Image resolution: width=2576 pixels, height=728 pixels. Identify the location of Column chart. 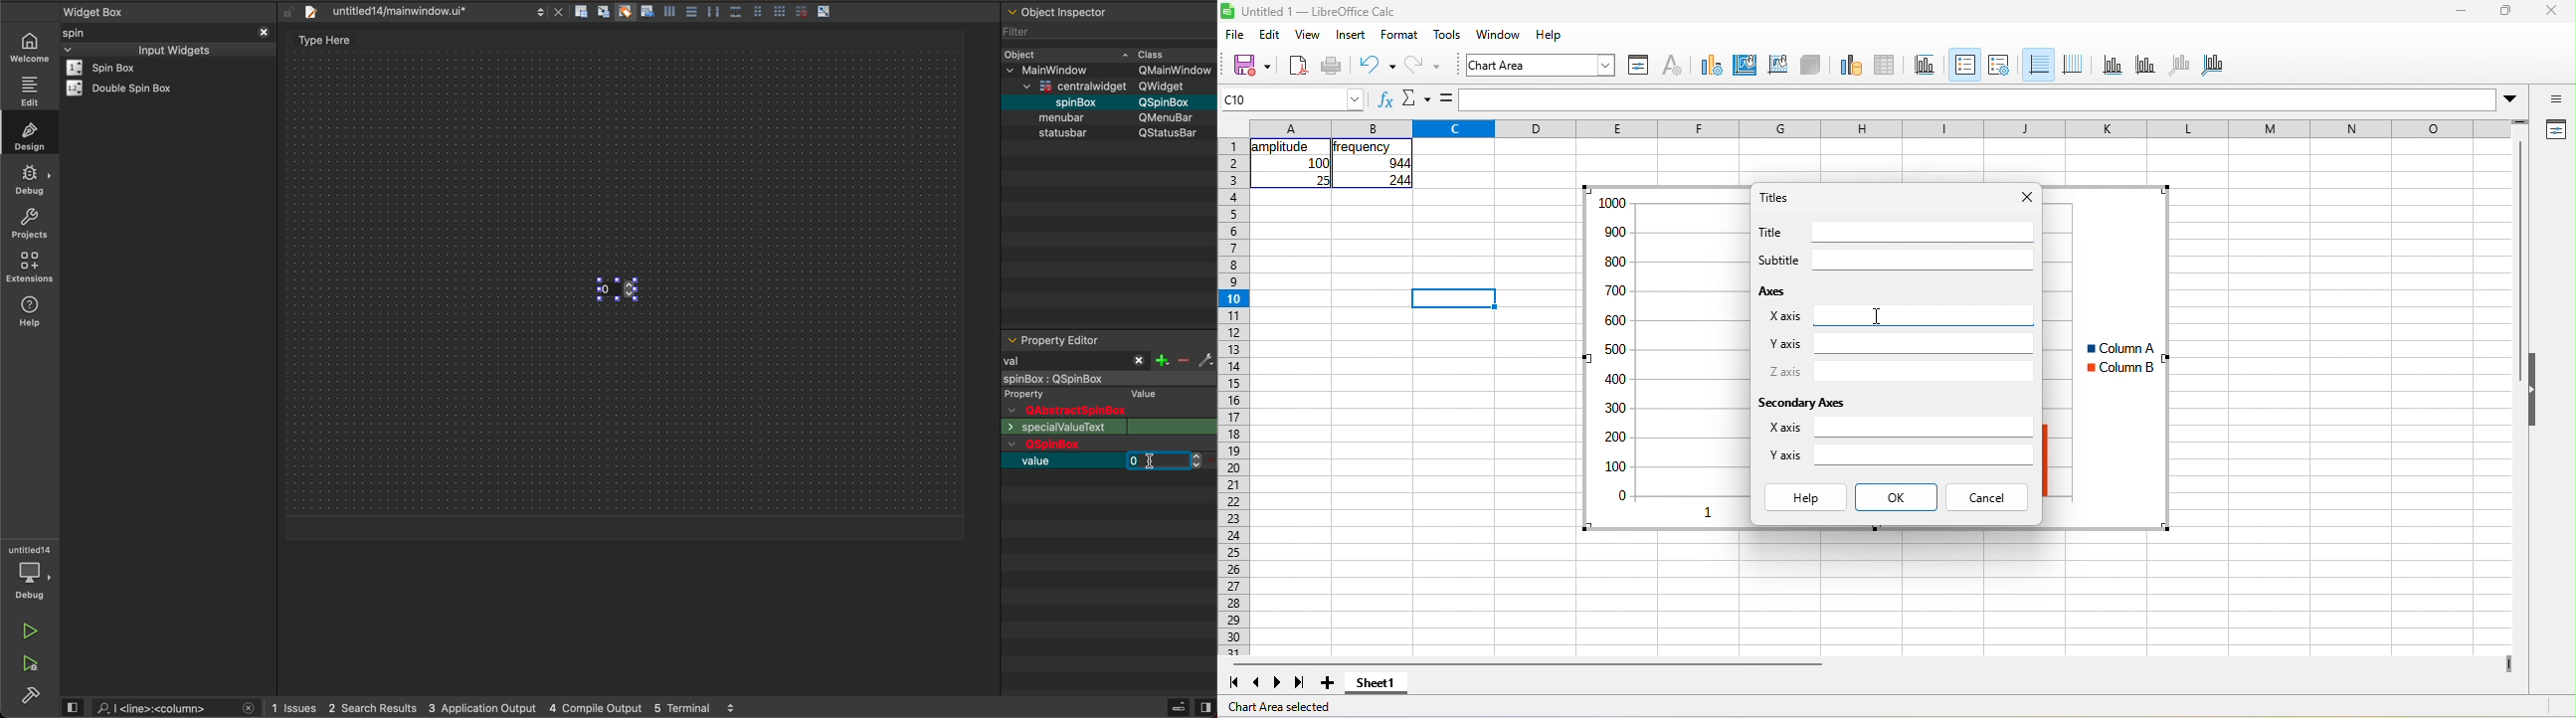
(2107, 357).